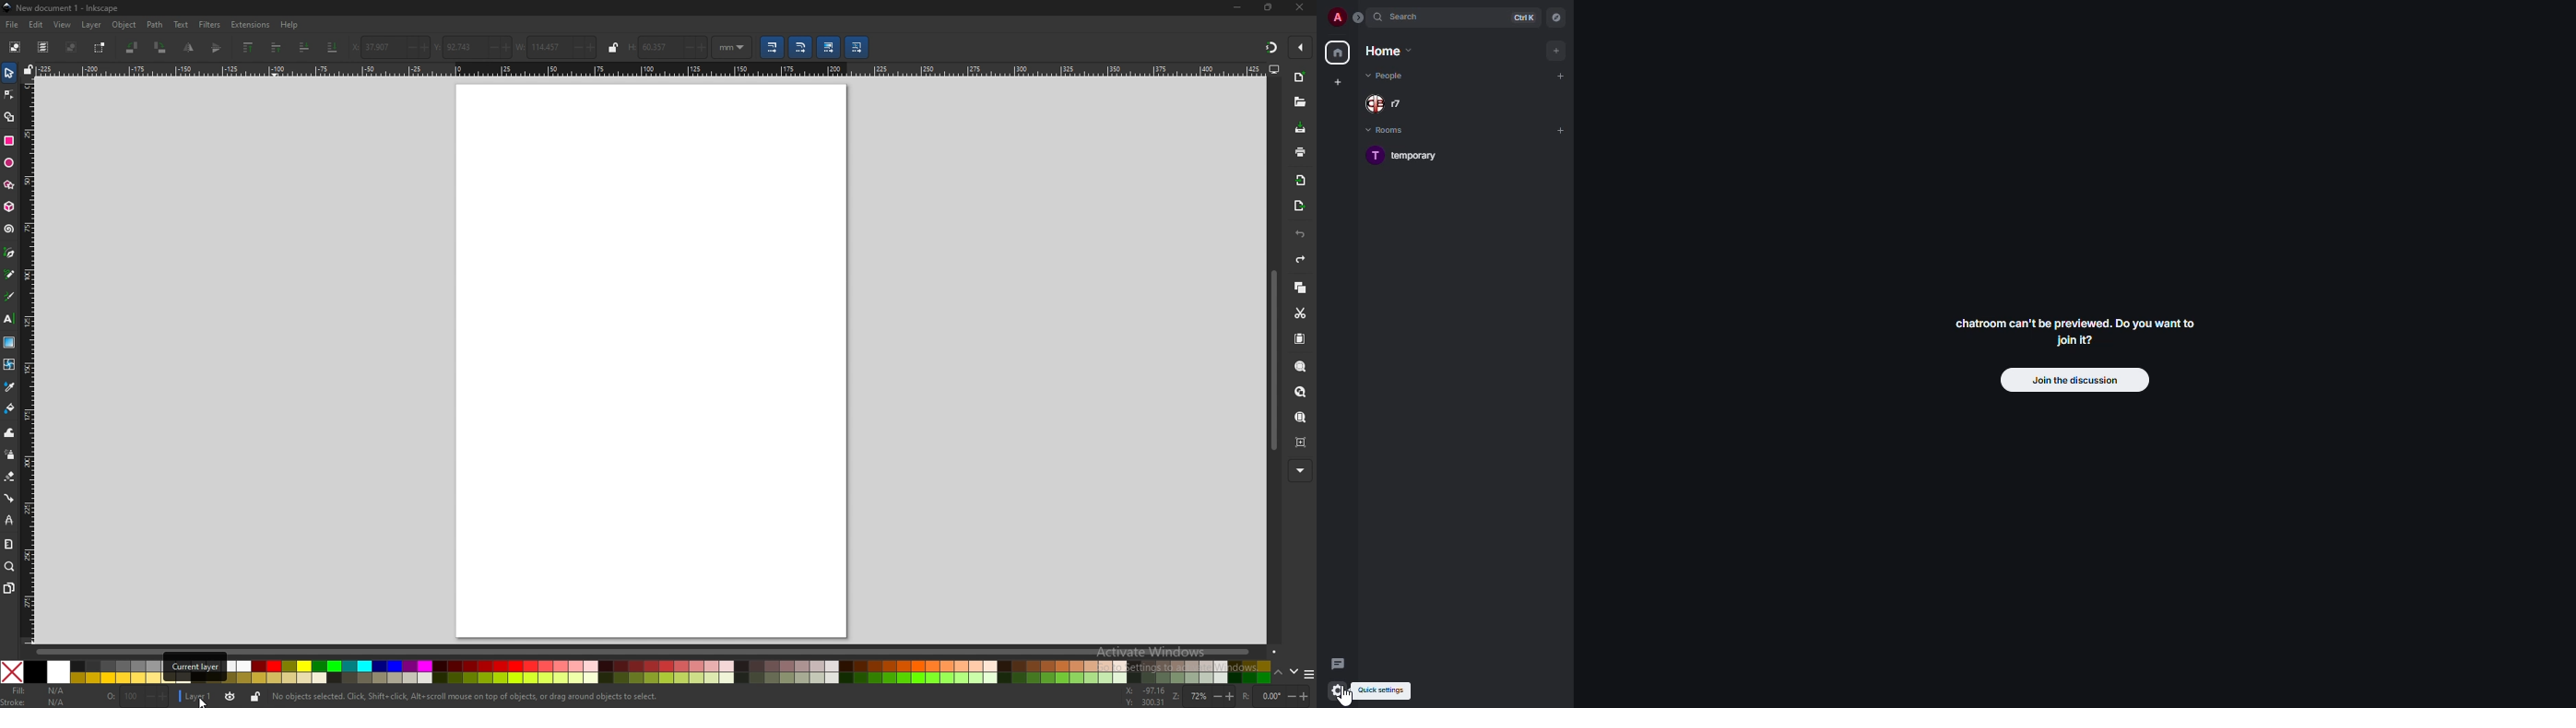 The width and height of the screenshot is (2576, 728). I want to click on cursor, so click(1337, 691).